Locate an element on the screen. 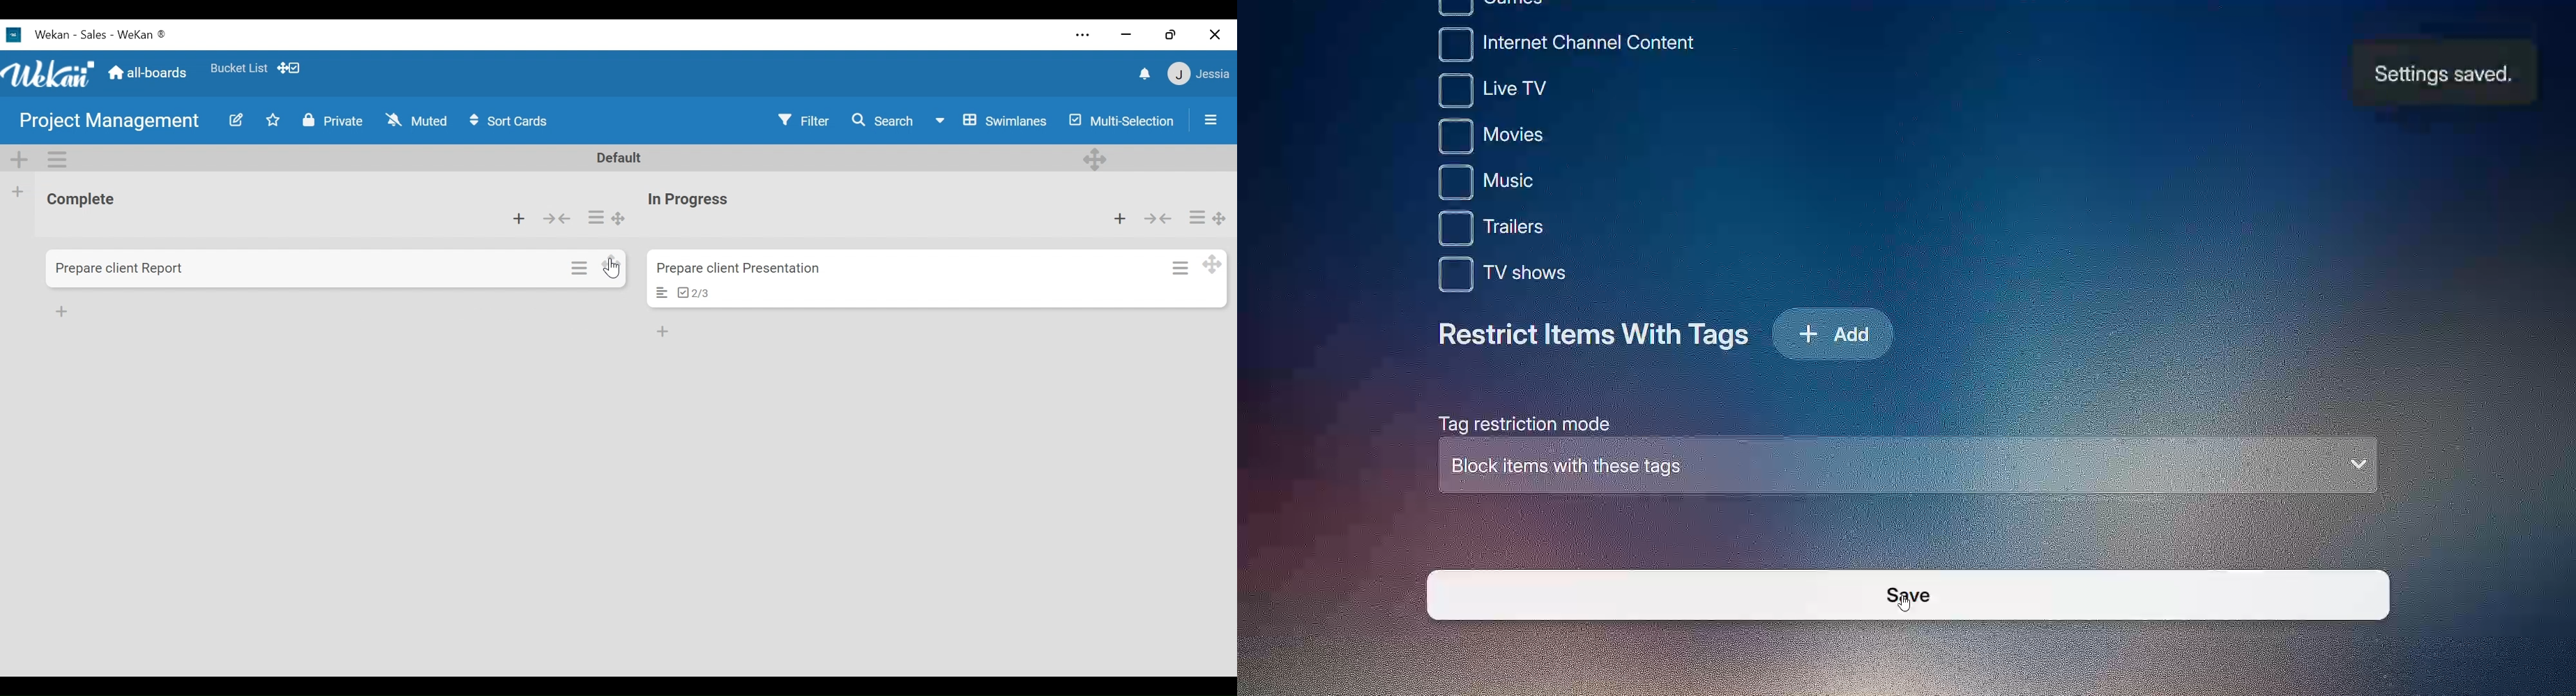 The height and width of the screenshot is (700, 2576). cursor is located at coordinates (617, 271).